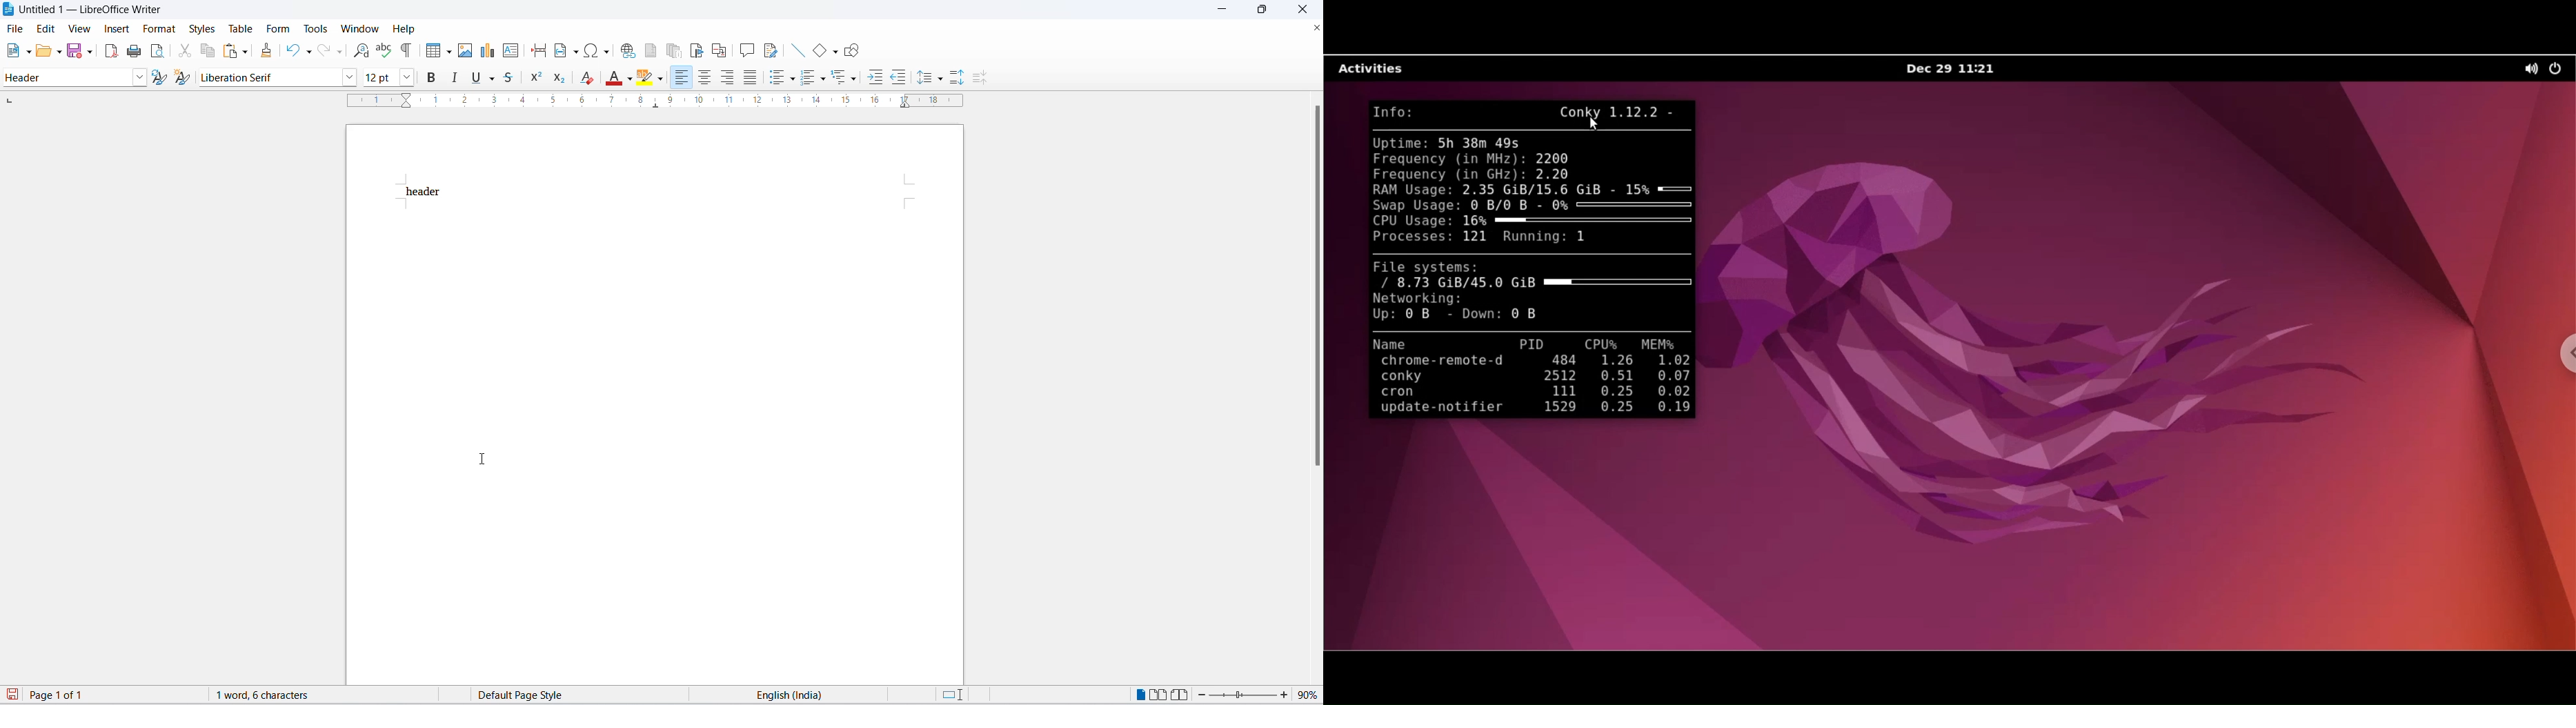 Image resolution: width=2576 pixels, height=728 pixels. What do you see at coordinates (137, 77) in the screenshot?
I see `paragraph style options` at bounding box center [137, 77].